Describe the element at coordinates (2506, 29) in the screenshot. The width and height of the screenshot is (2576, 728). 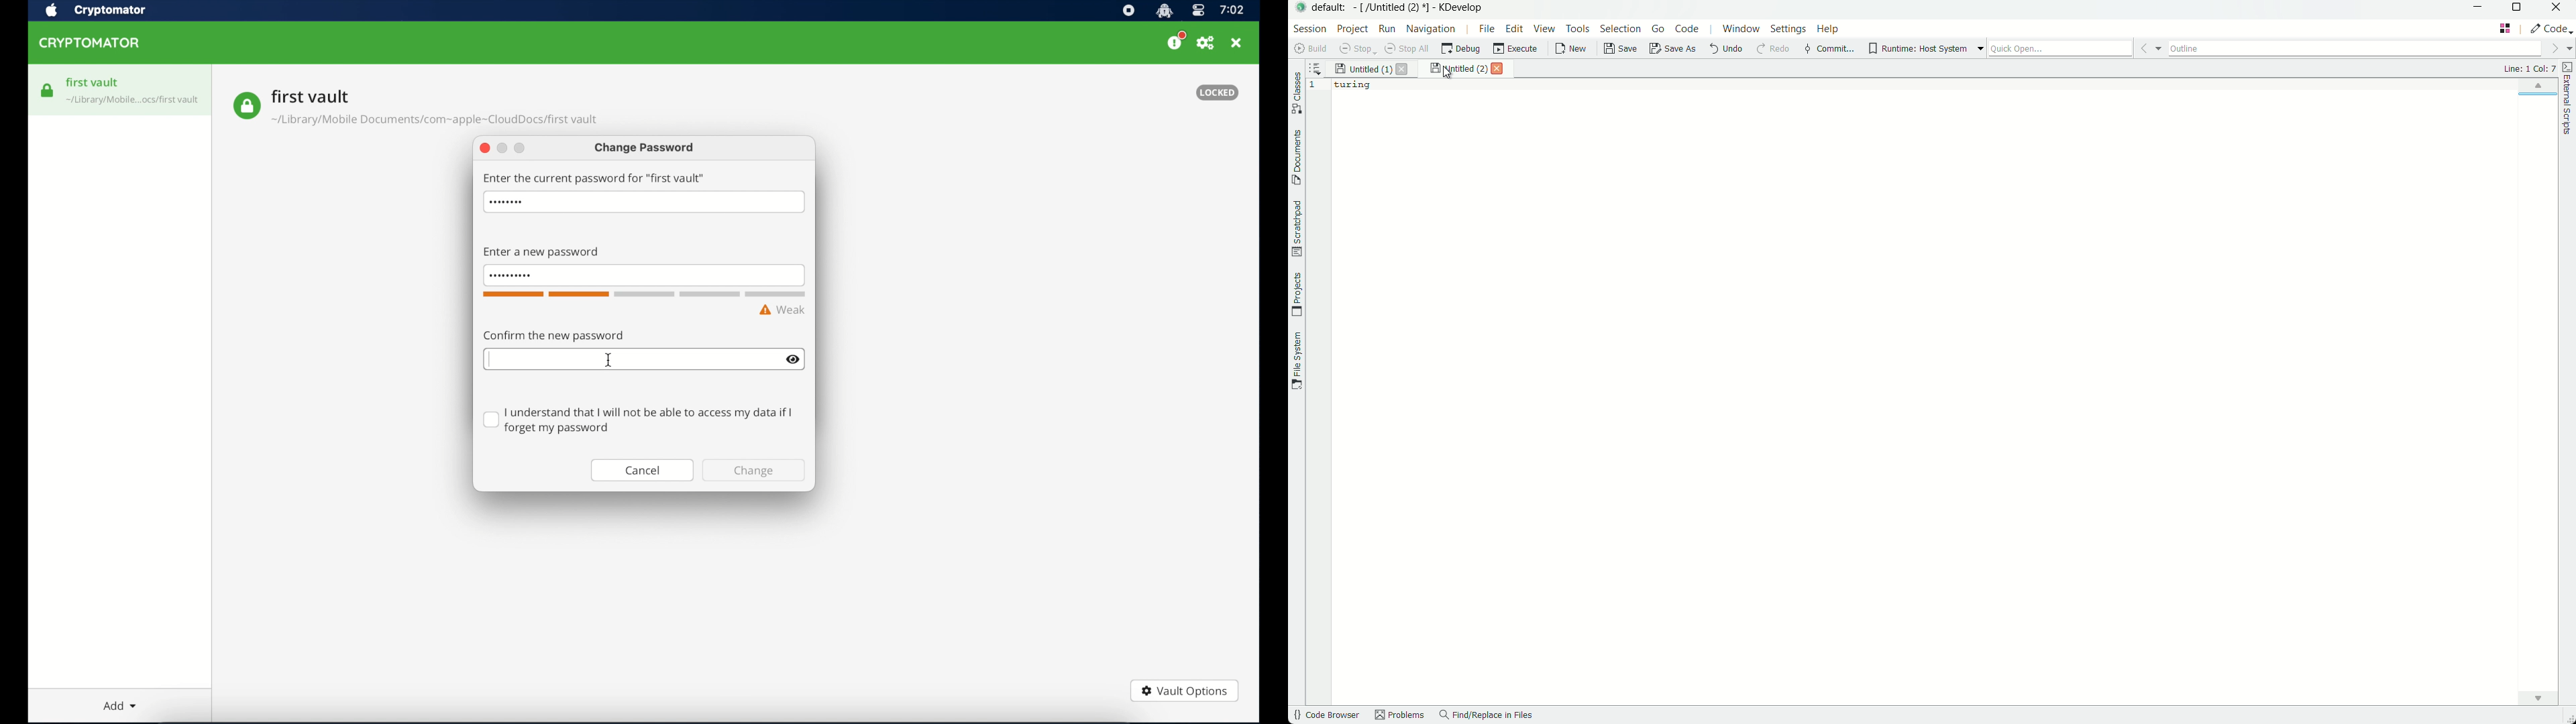
I see `change layout` at that location.